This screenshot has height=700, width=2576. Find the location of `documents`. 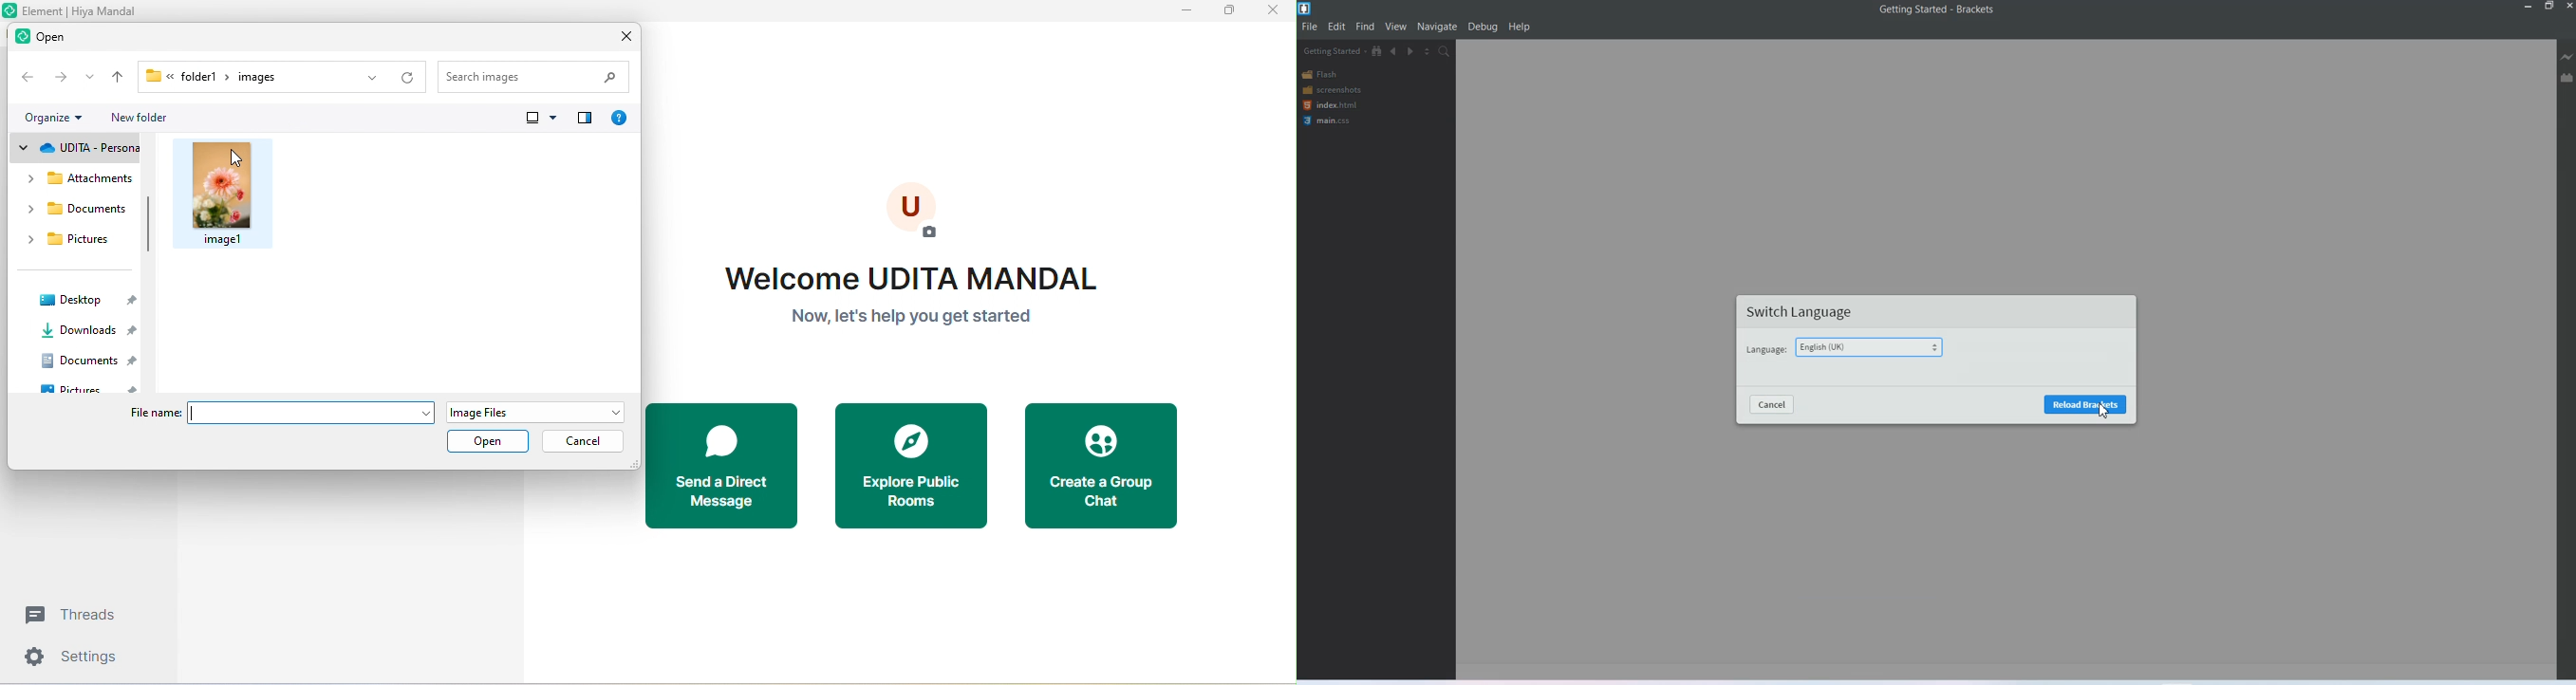

documents is located at coordinates (74, 212).